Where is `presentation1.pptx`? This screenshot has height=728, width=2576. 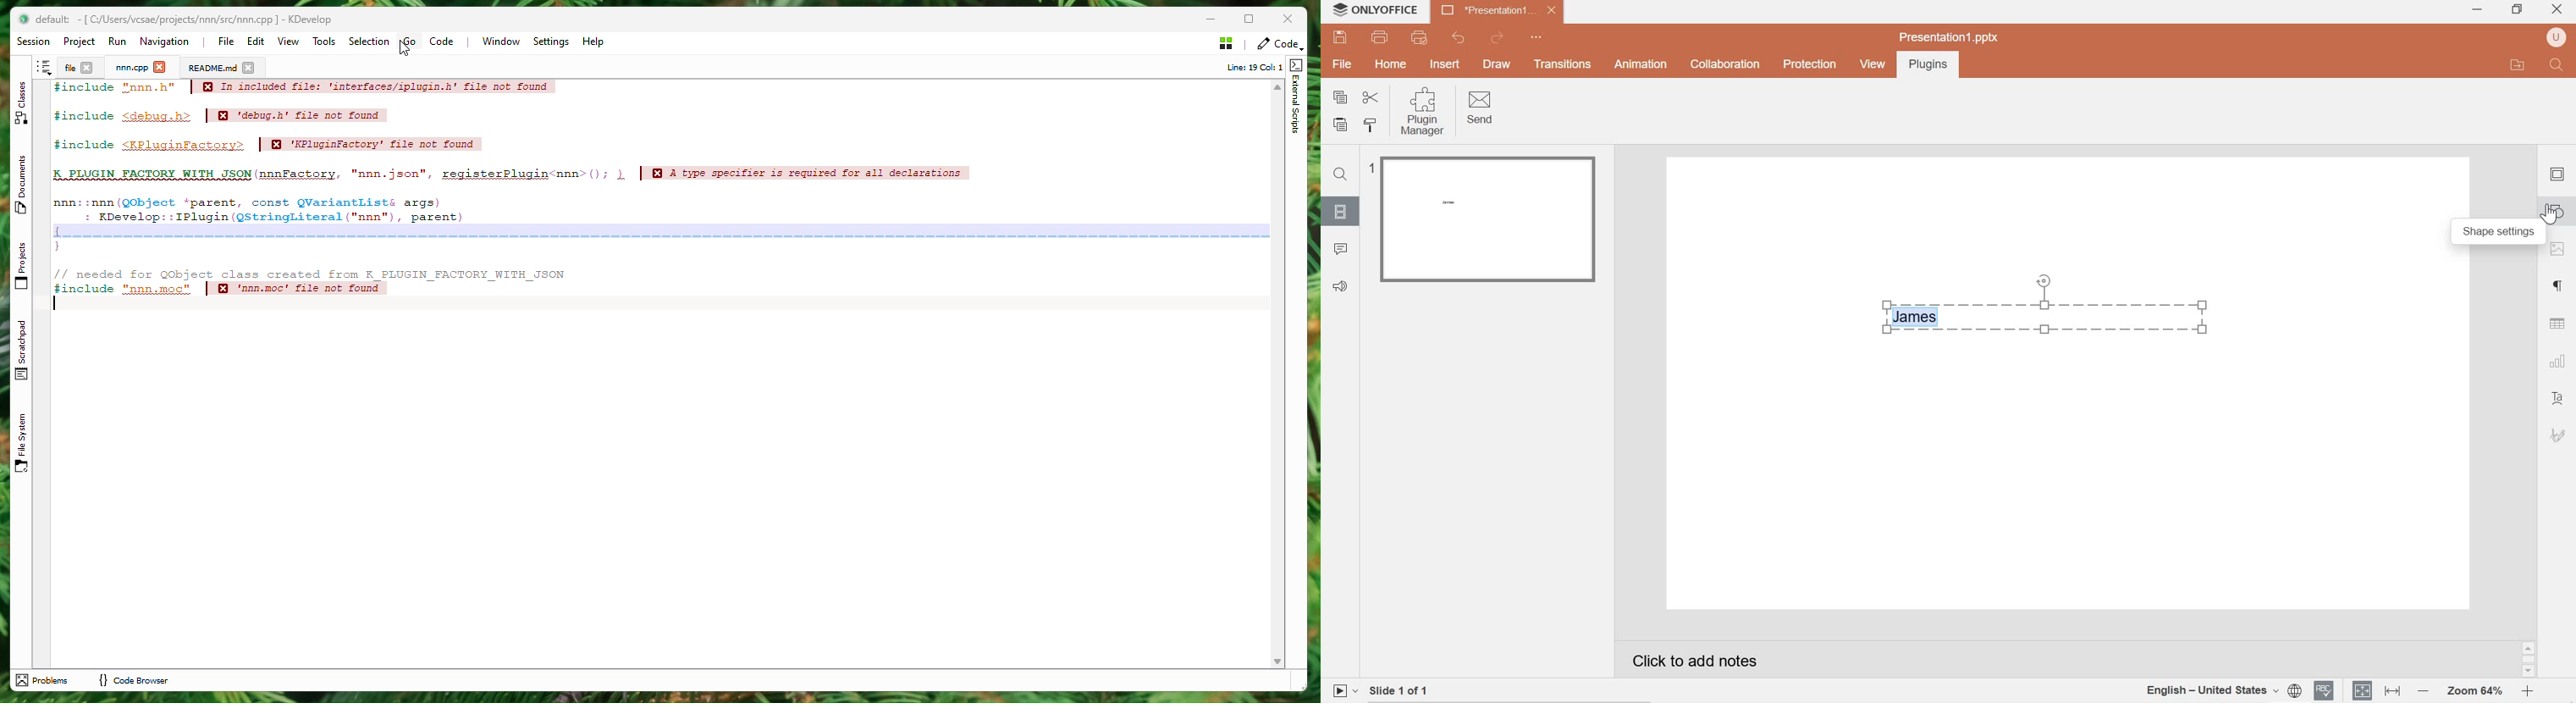
presentation1.pptx is located at coordinates (1949, 36).